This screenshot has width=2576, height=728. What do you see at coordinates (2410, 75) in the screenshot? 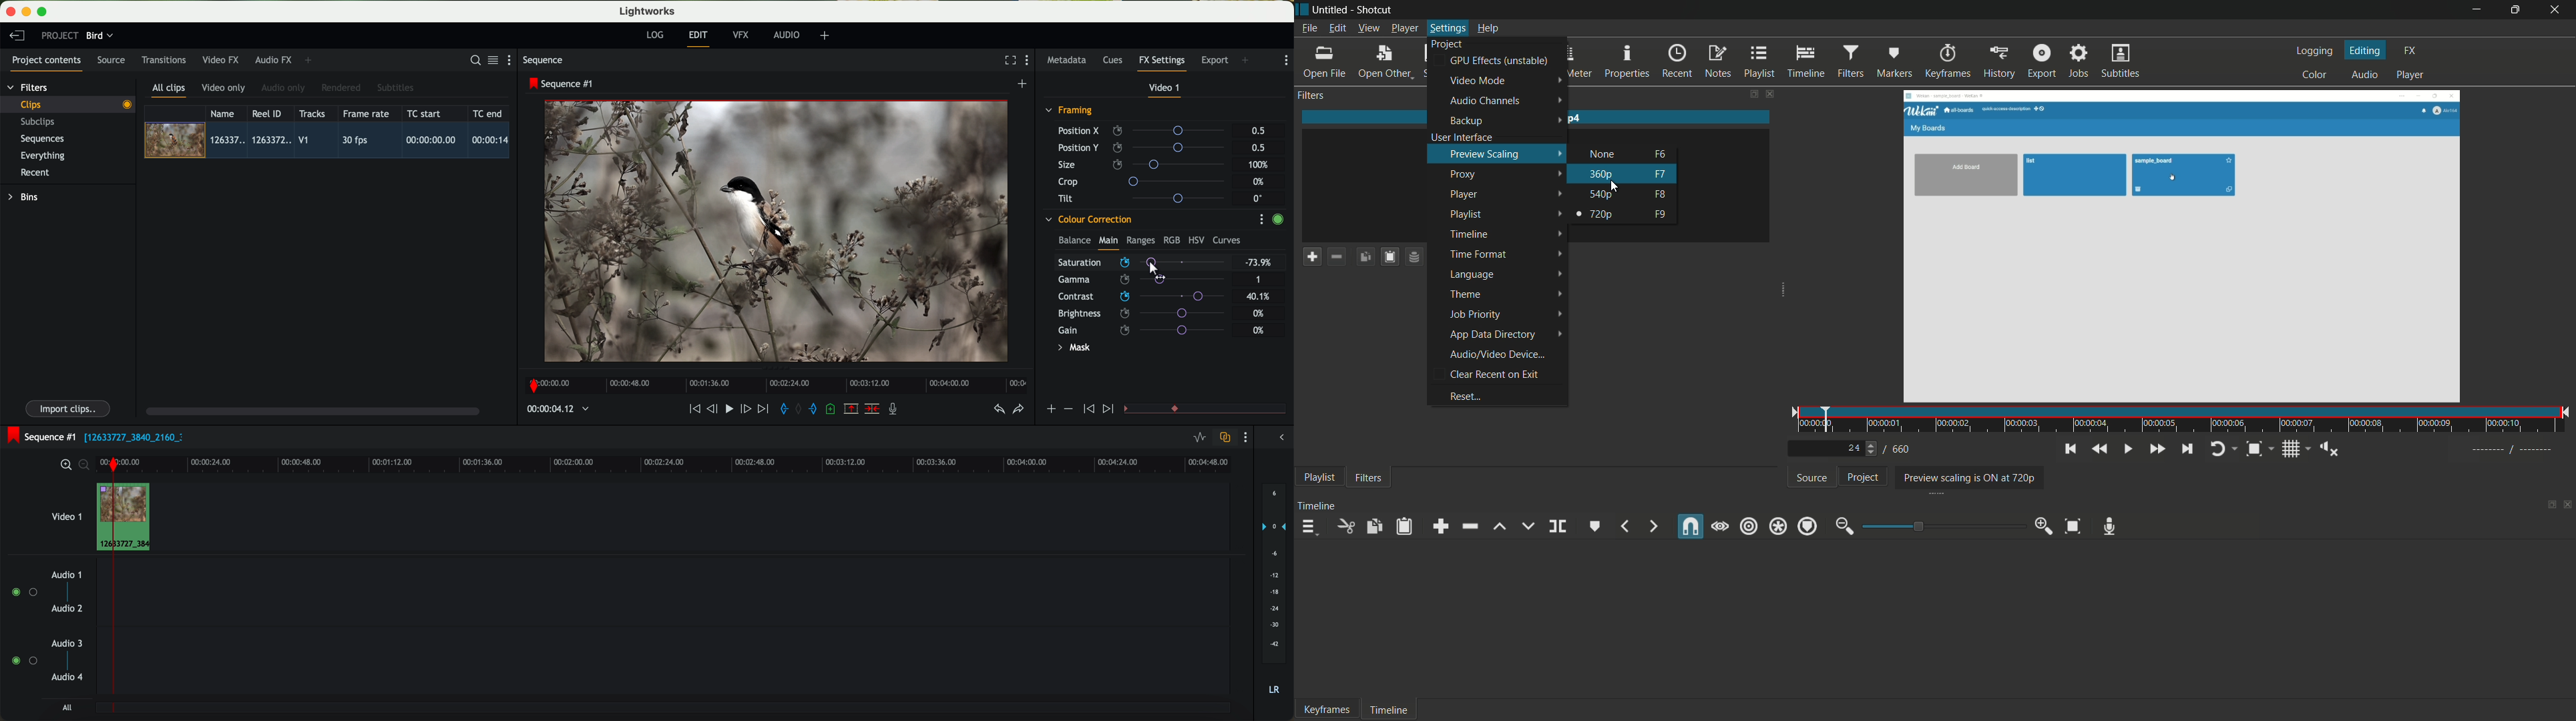
I see `player` at bounding box center [2410, 75].